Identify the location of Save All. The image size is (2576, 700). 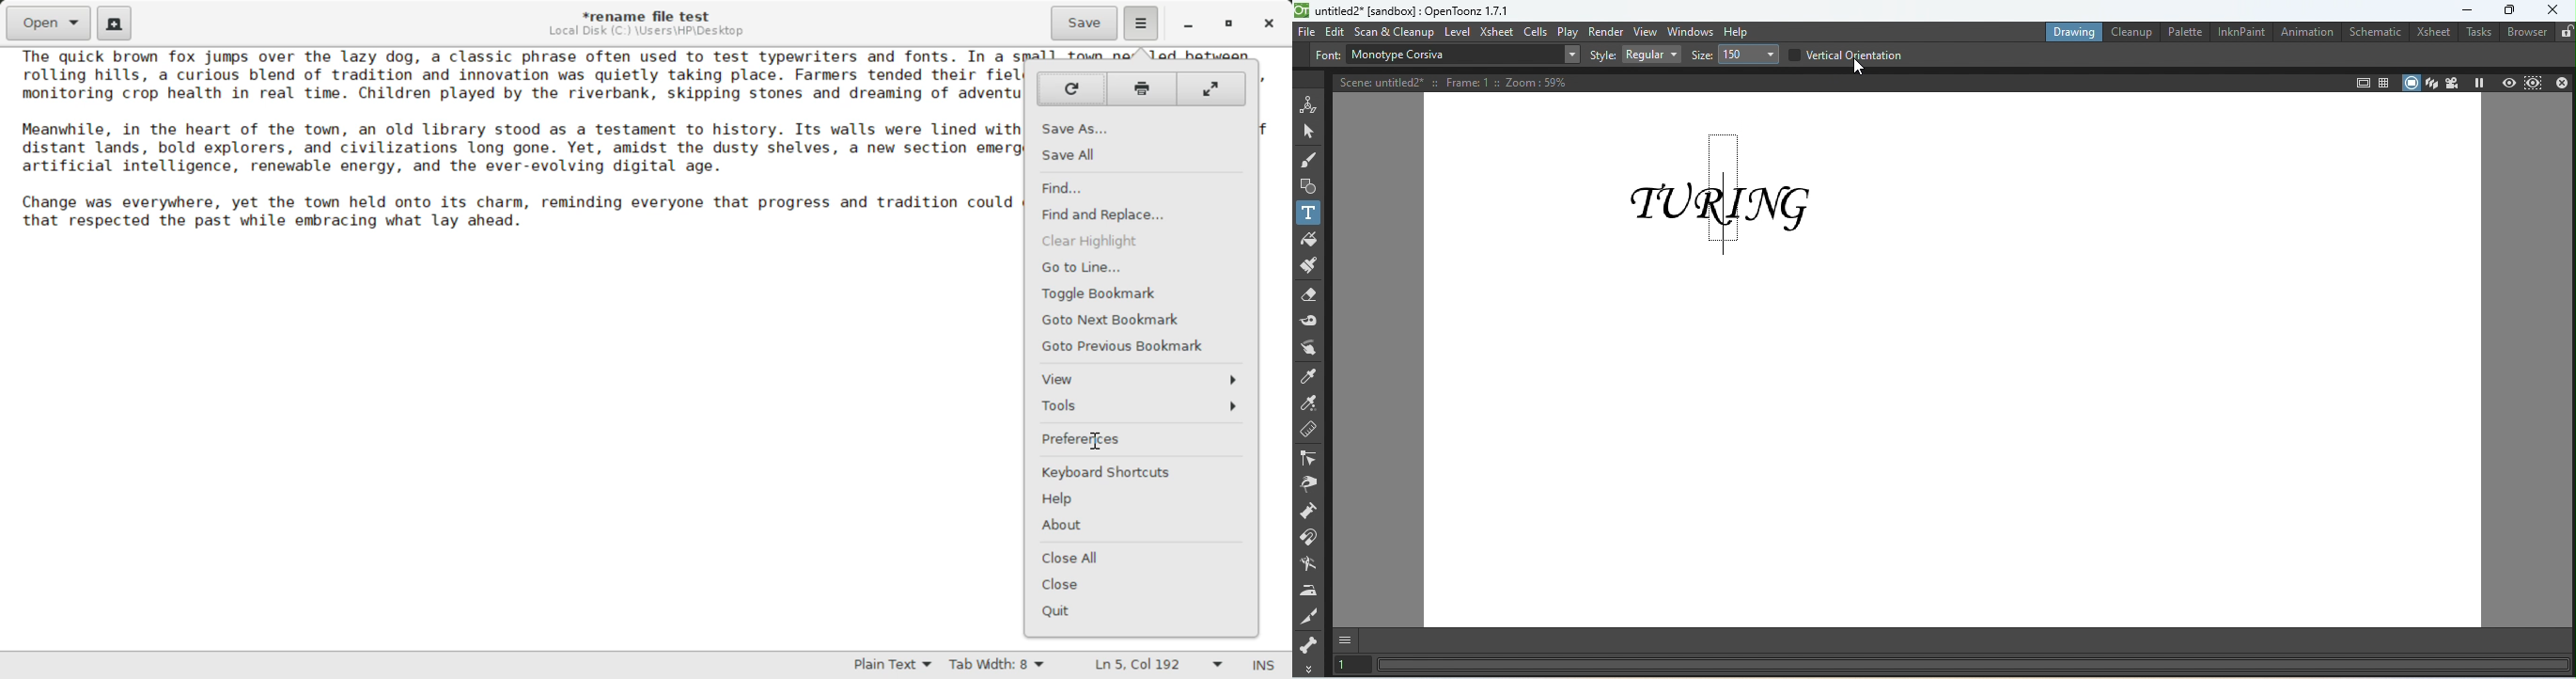
(1139, 156).